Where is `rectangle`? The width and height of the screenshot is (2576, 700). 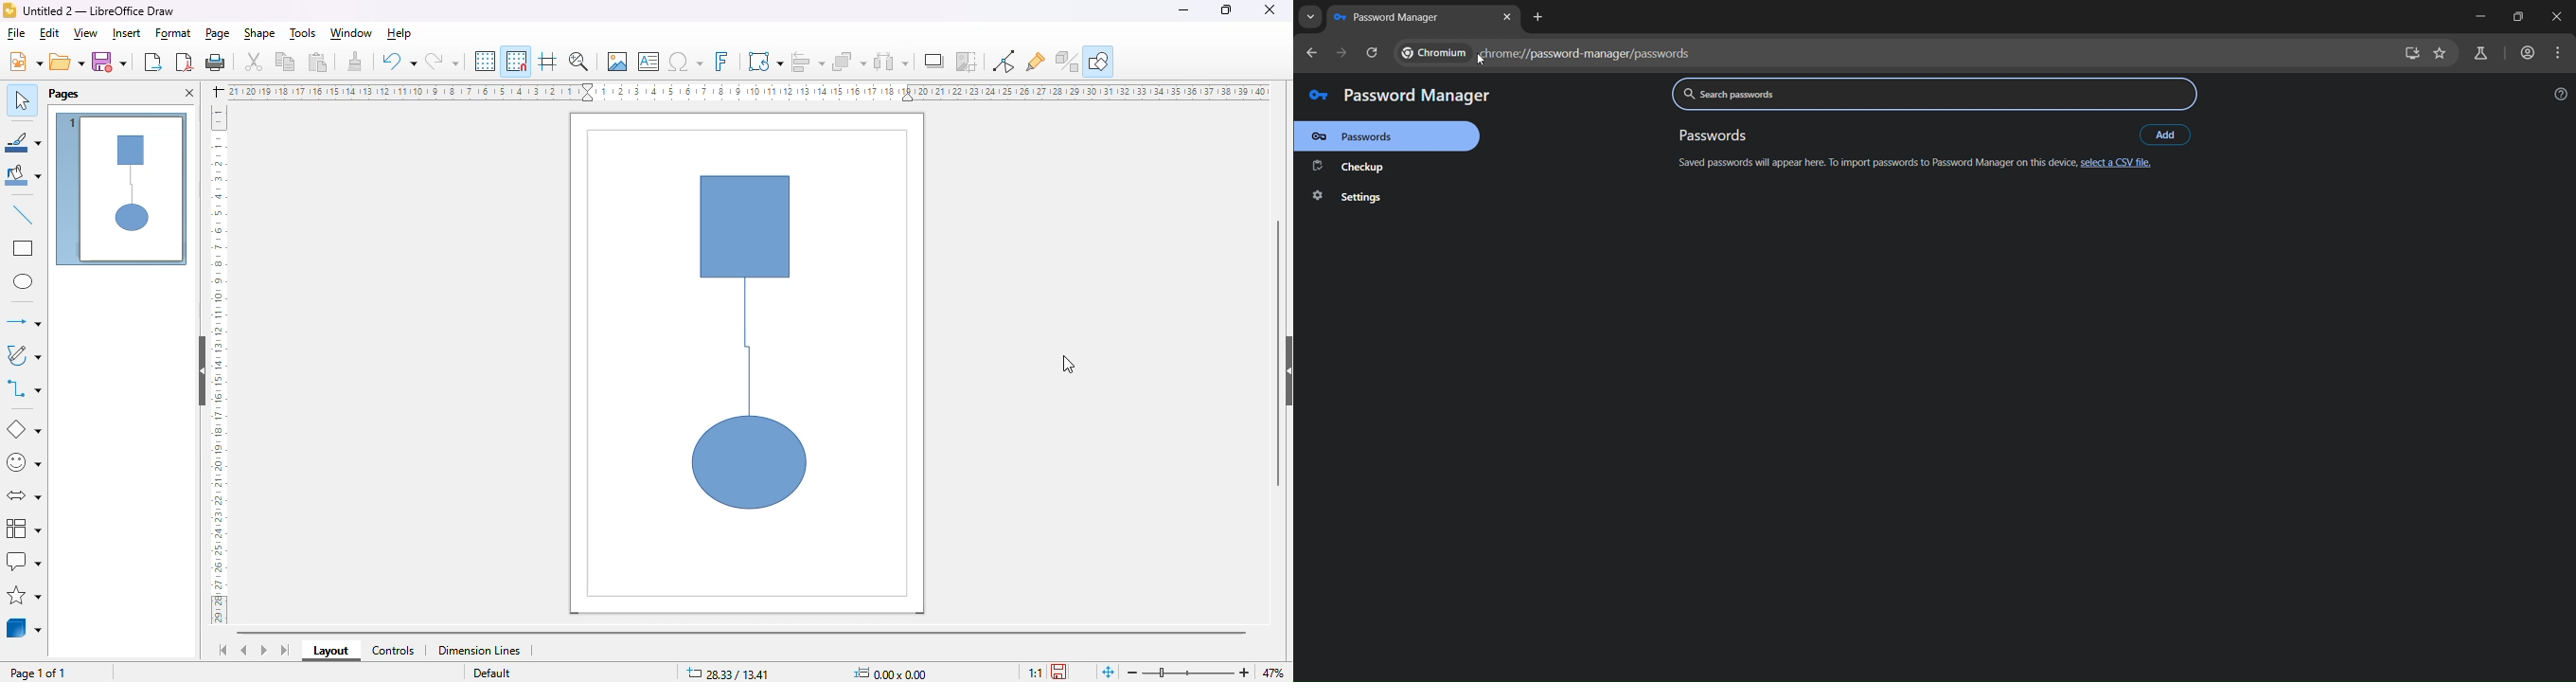
rectangle is located at coordinates (24, 248).